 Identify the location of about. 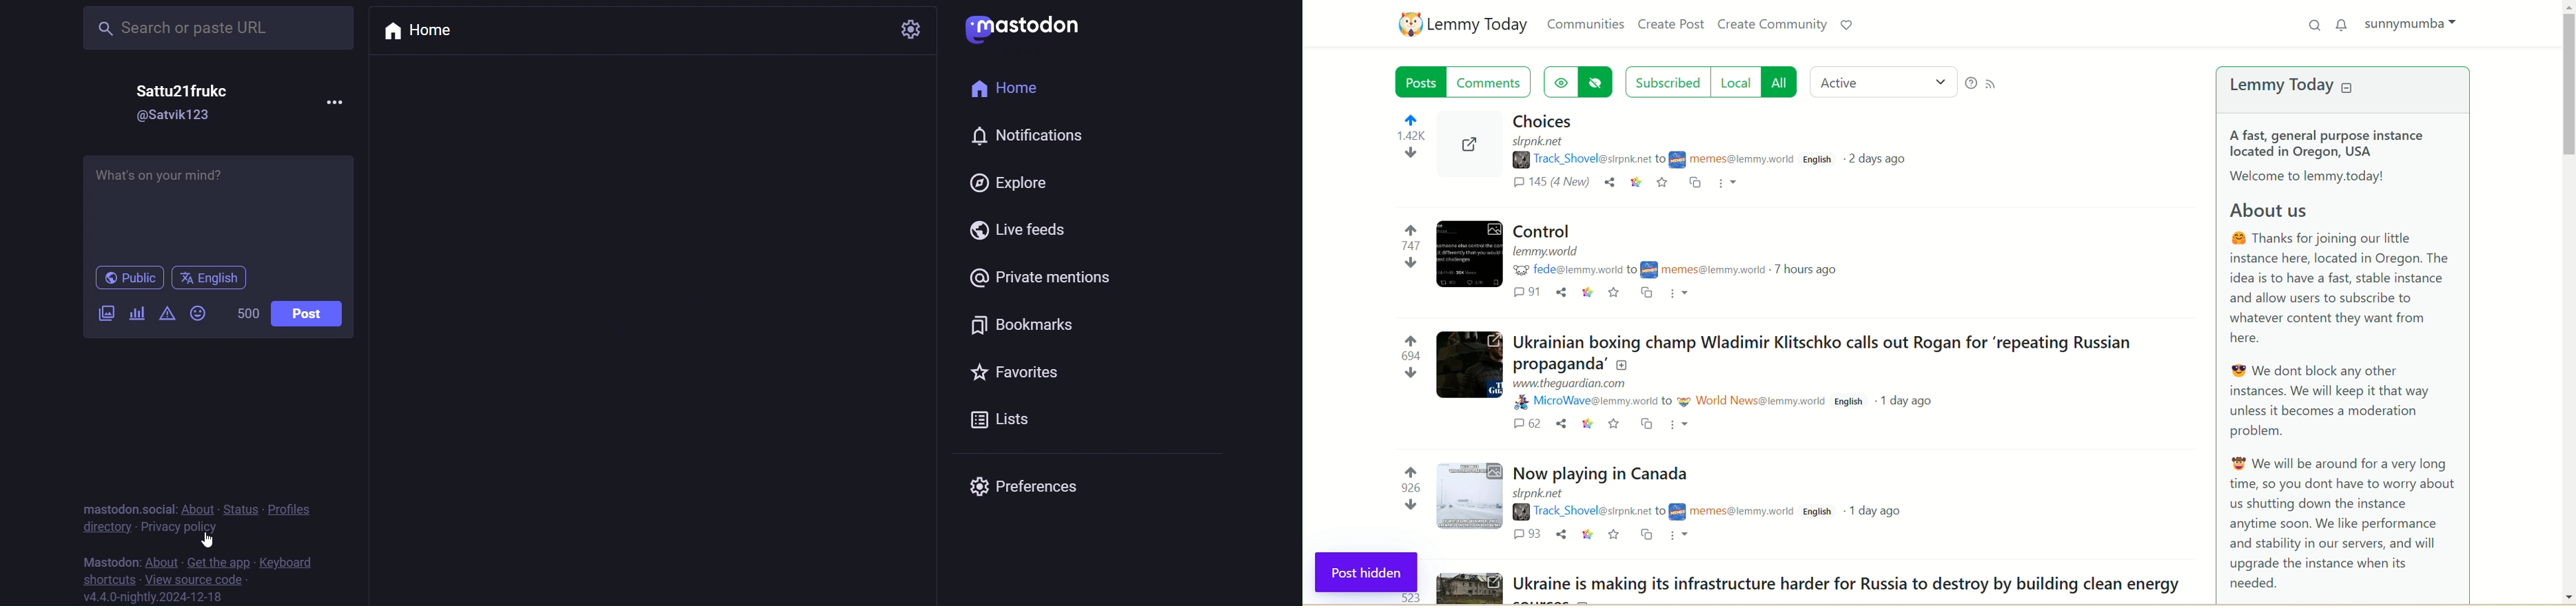
(163, 561).